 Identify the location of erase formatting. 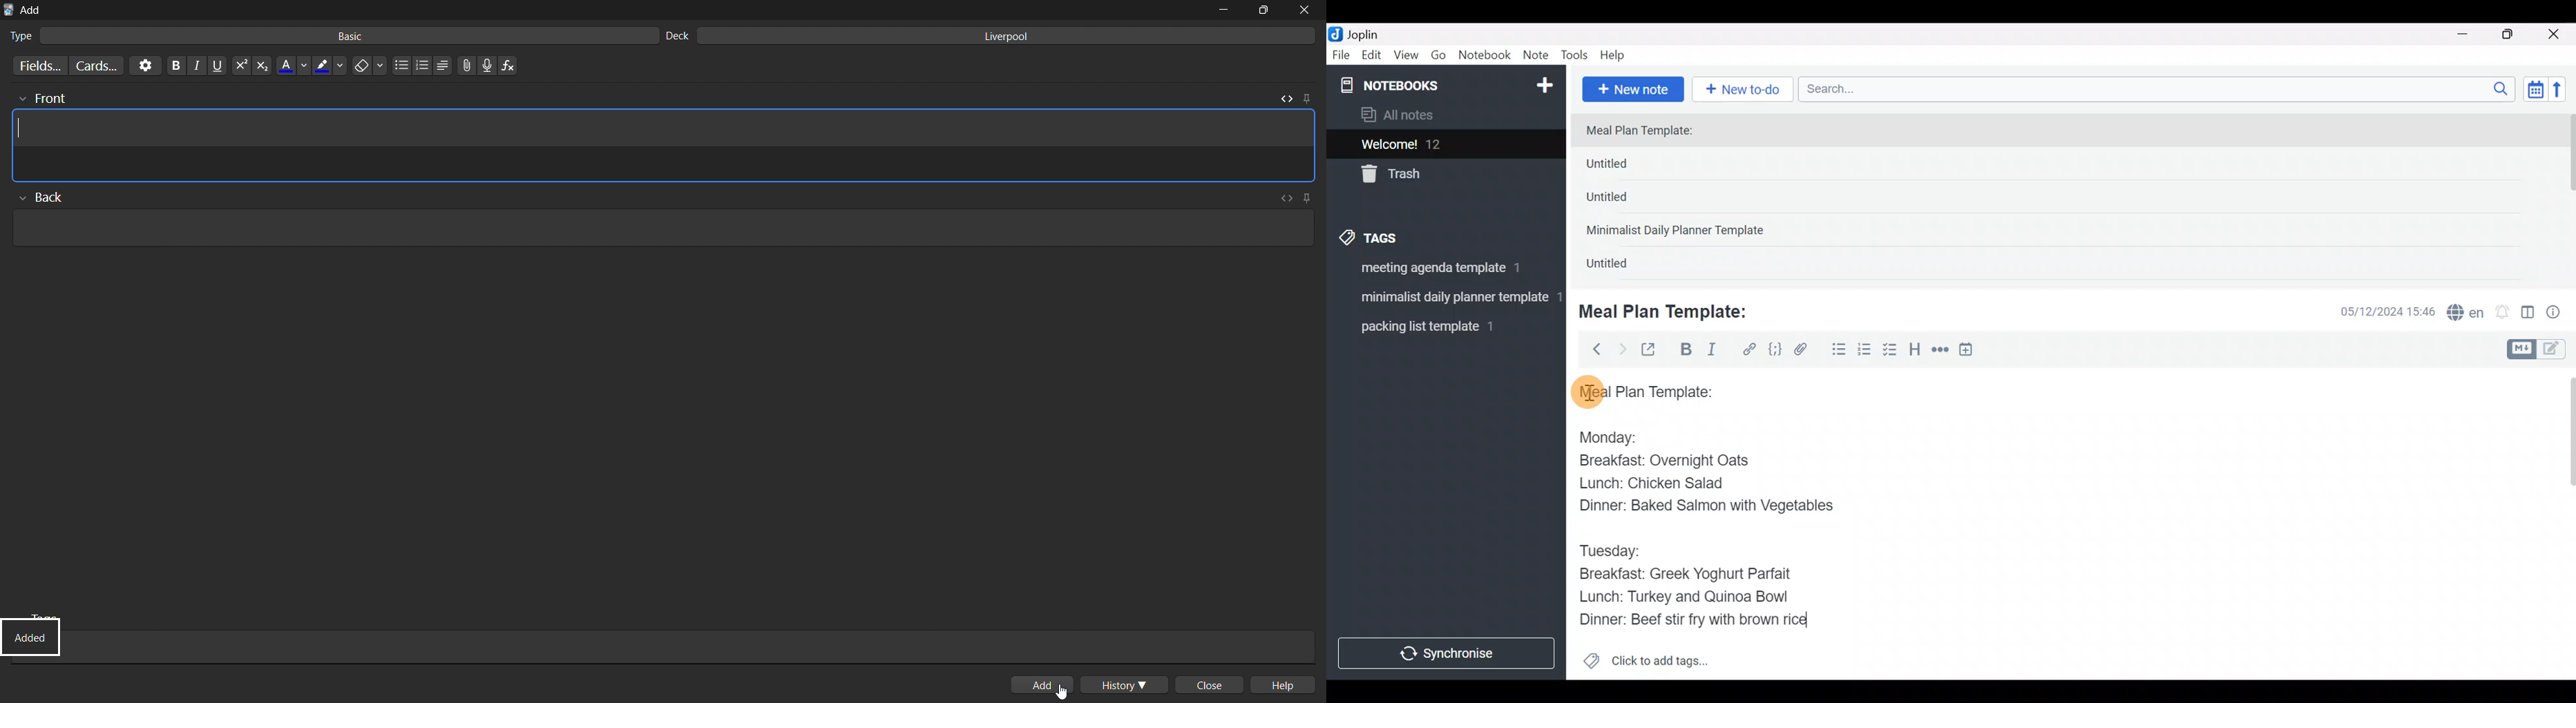
(372, 66).